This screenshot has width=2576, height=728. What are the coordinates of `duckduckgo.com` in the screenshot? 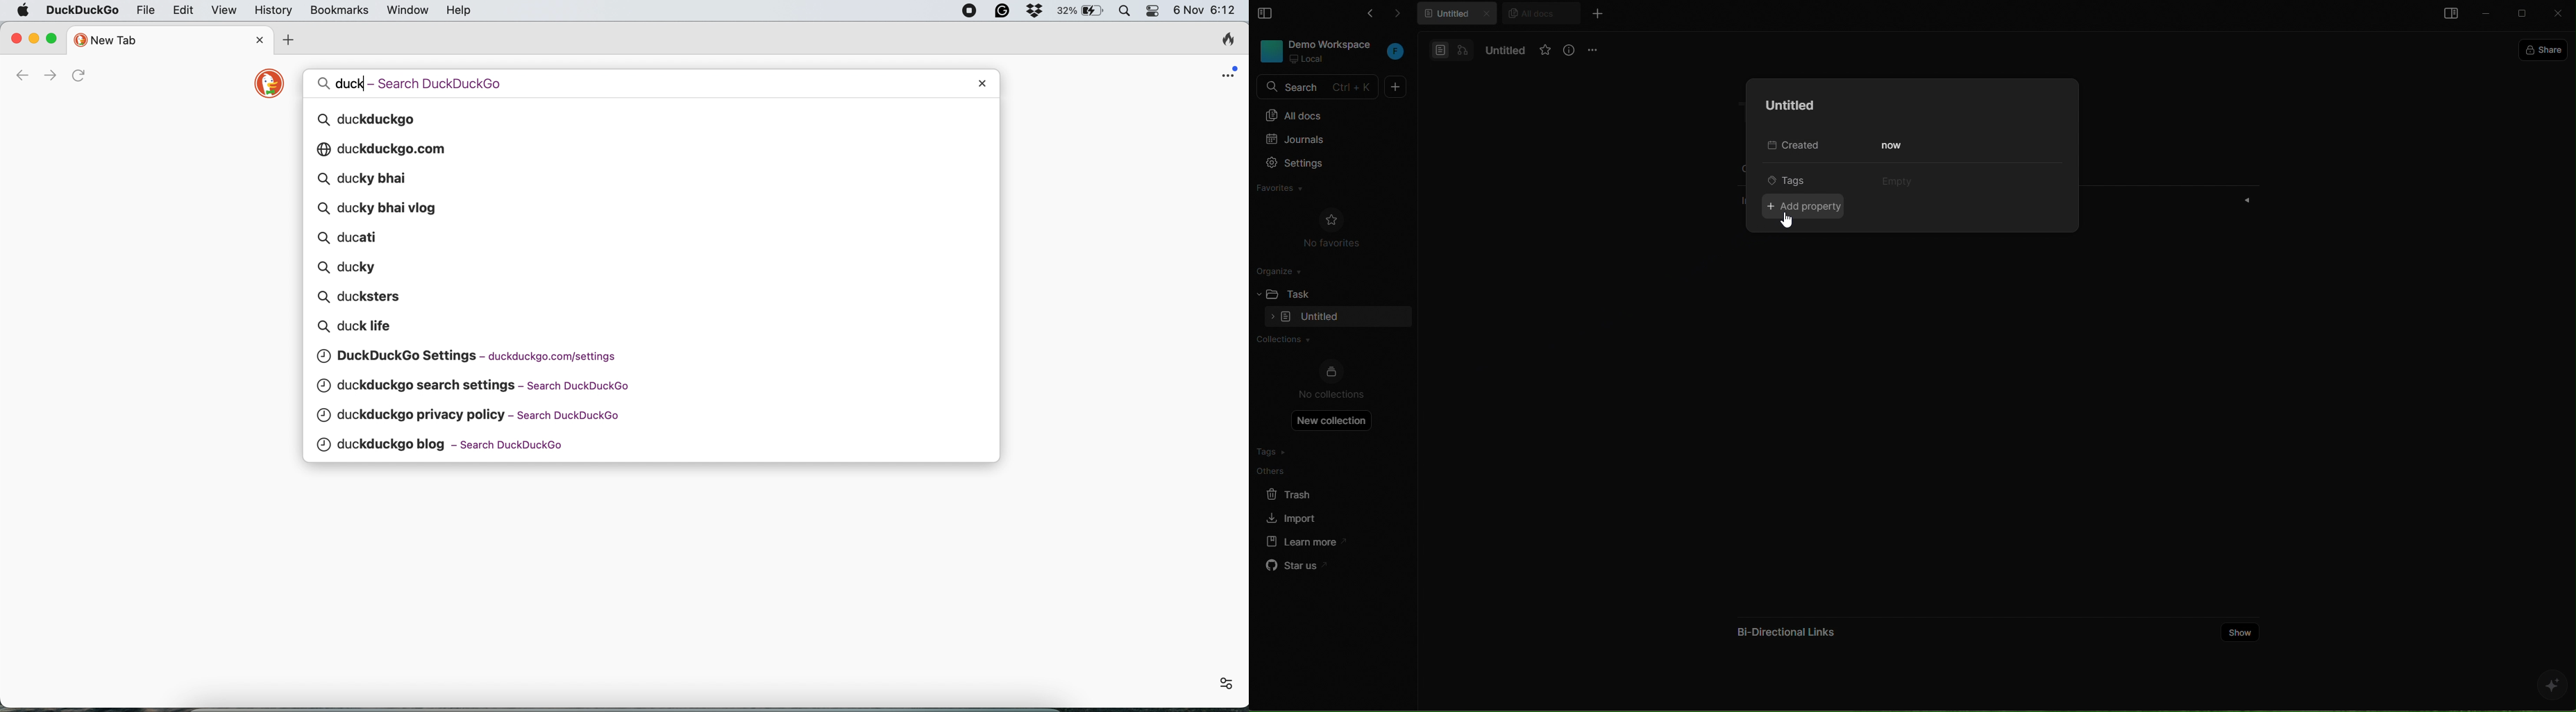 It's located at (395, 148).